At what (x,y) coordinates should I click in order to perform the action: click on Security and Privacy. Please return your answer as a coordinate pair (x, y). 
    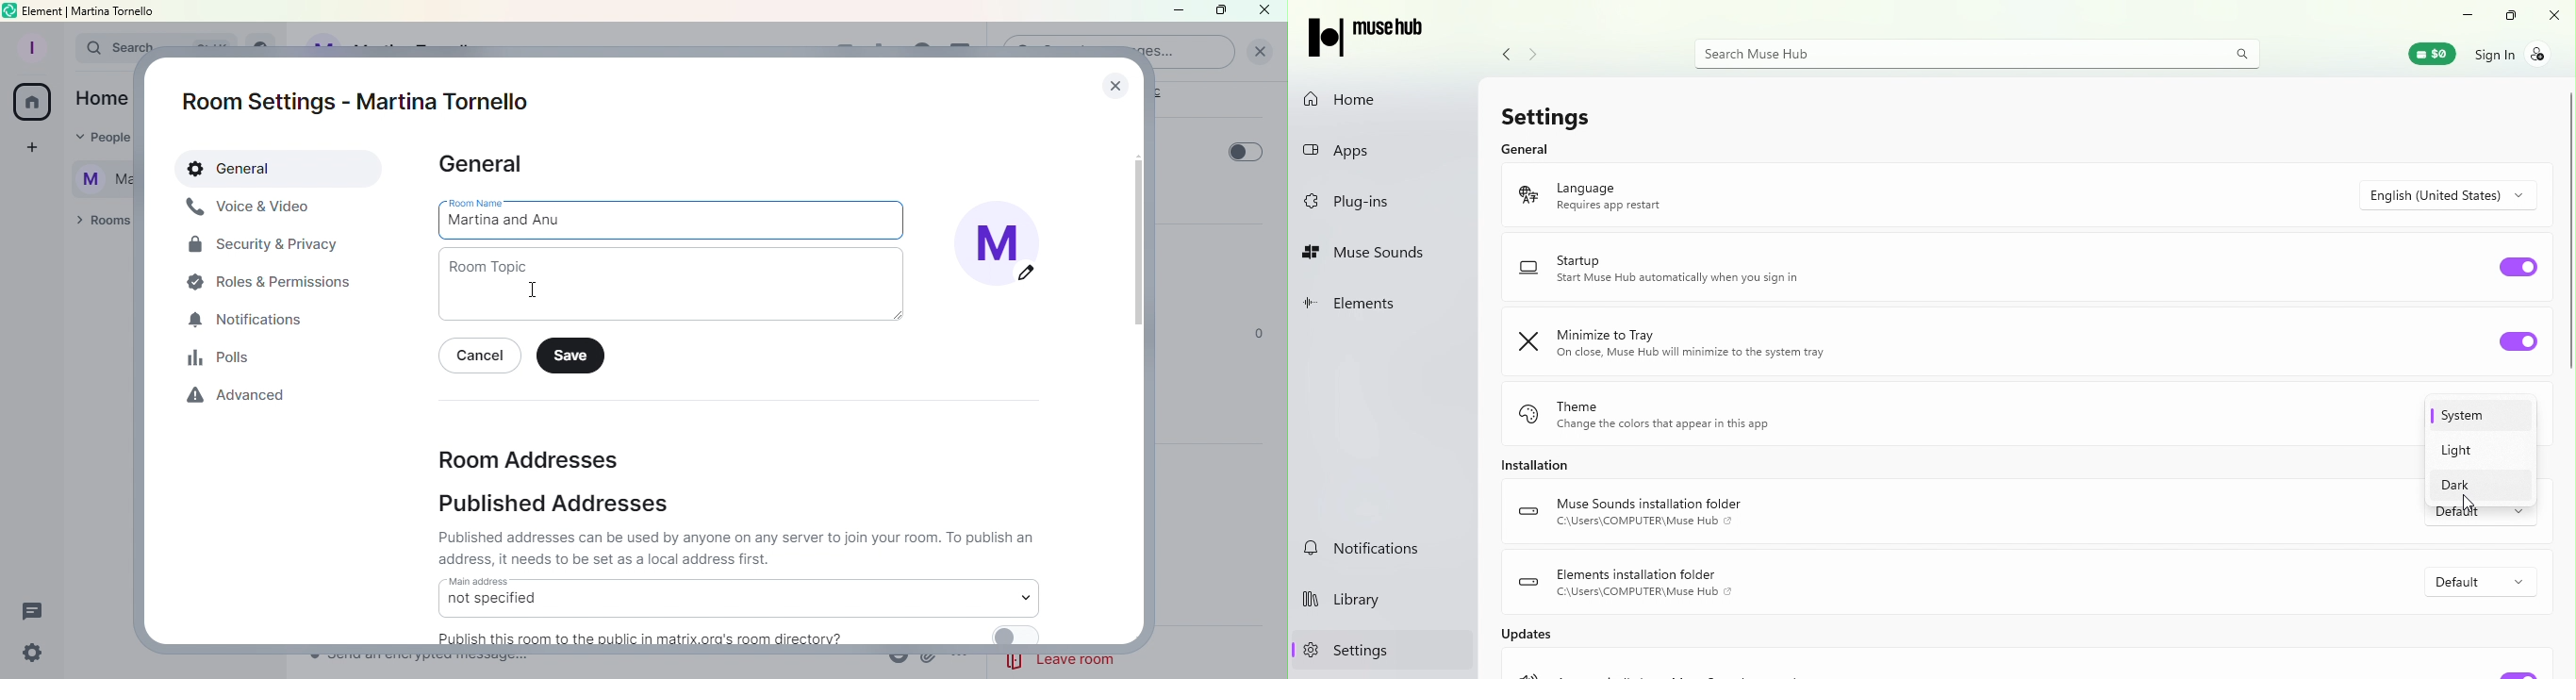
    Looking at the image, I should click on (264, 248).